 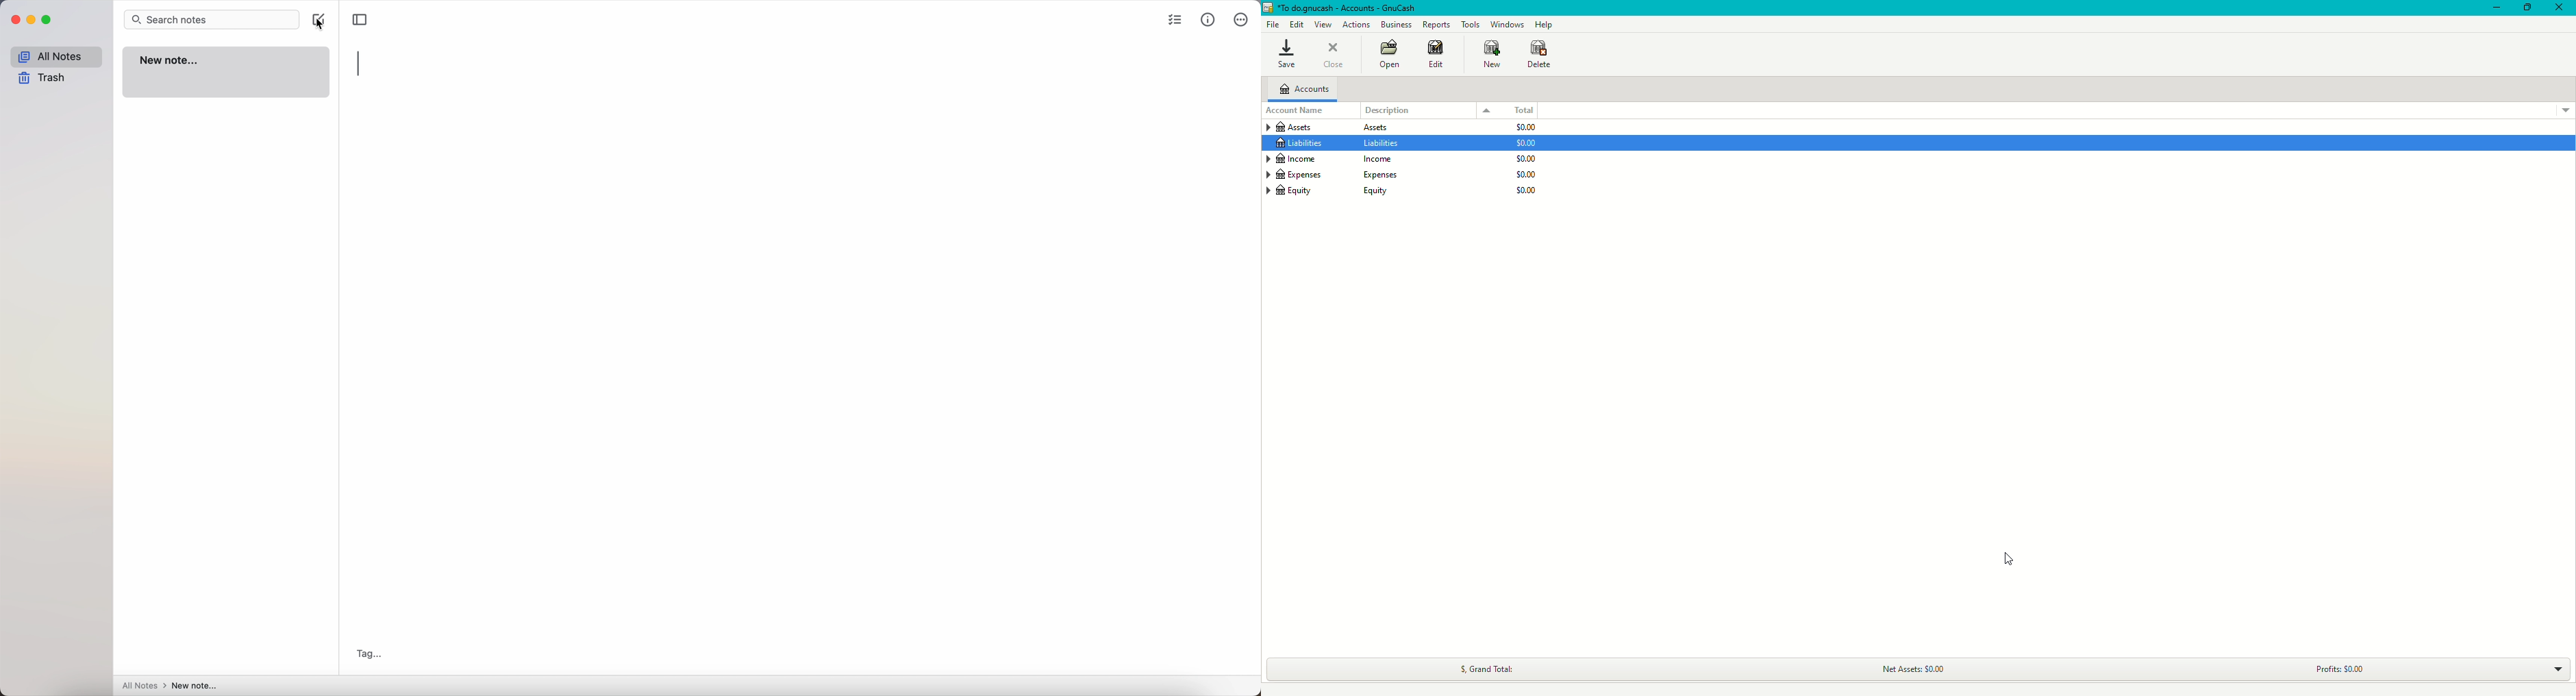 I want to click on new title, so click(x=195, y=686).